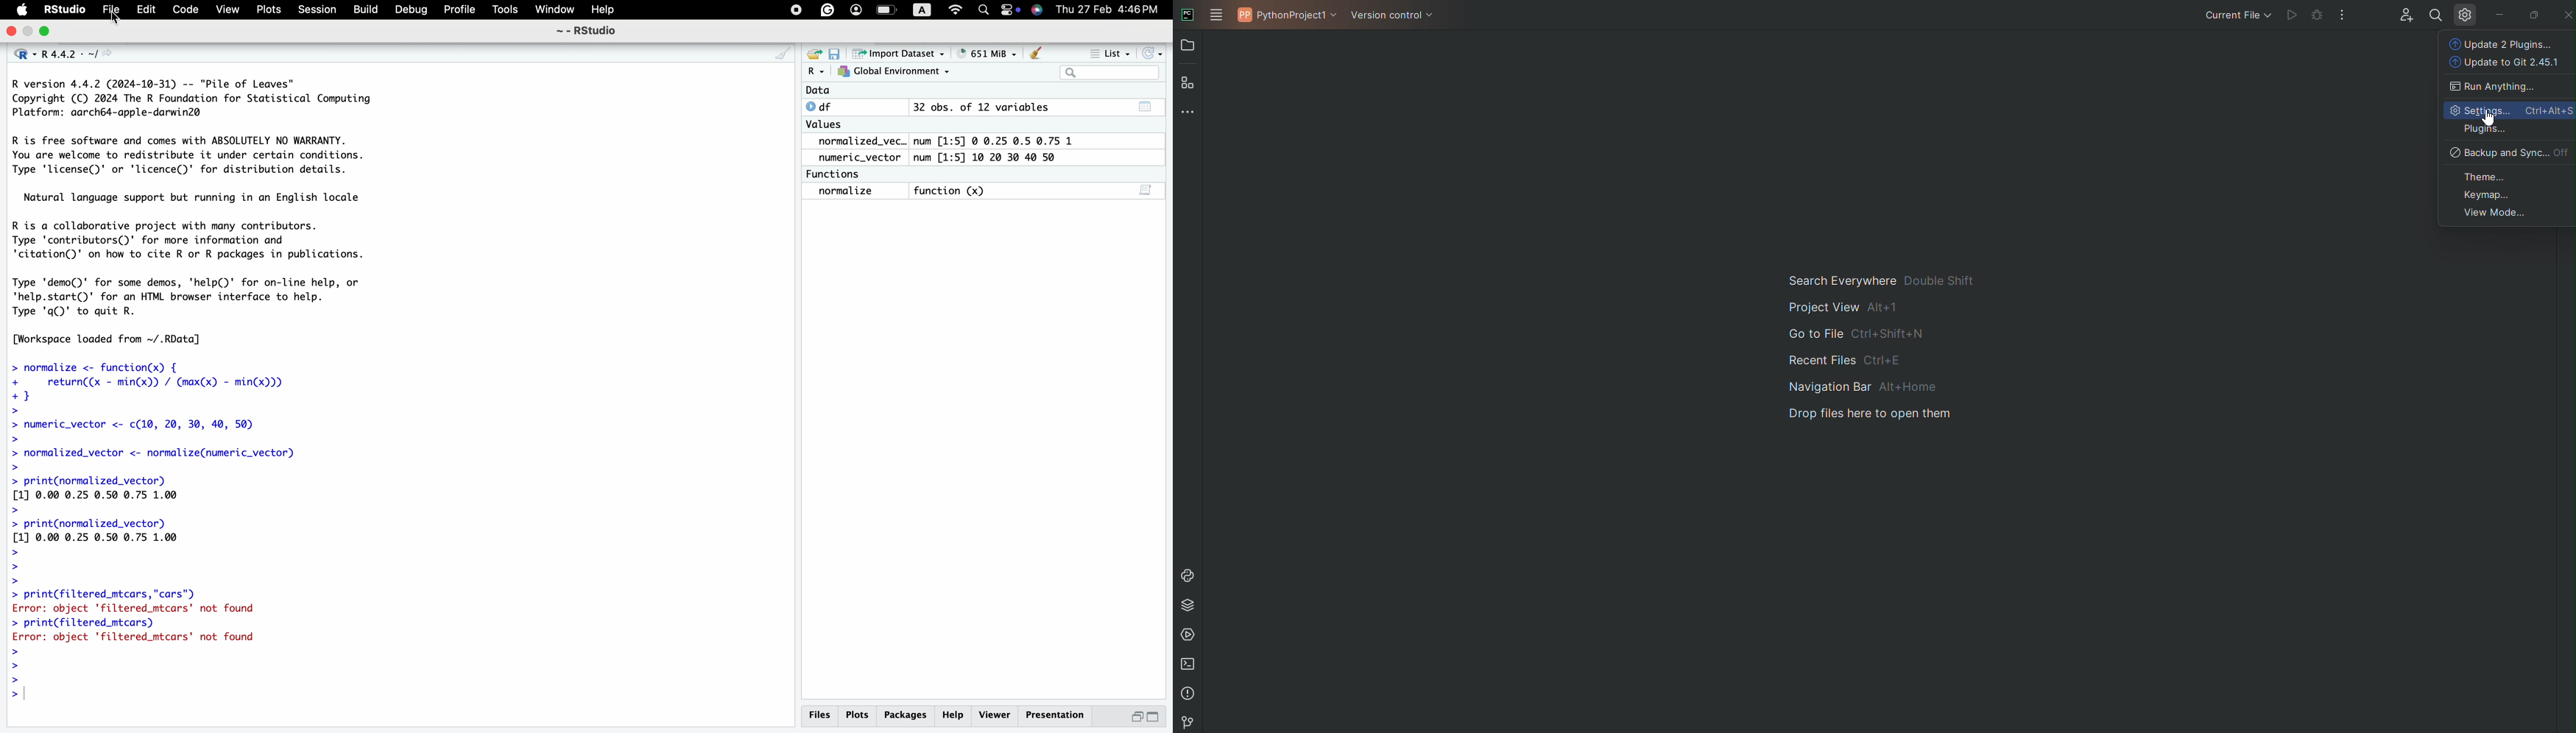  What do you see at coordinates (859, 10) in the screenshot?
I see `user` at bounding box center [859, 10].